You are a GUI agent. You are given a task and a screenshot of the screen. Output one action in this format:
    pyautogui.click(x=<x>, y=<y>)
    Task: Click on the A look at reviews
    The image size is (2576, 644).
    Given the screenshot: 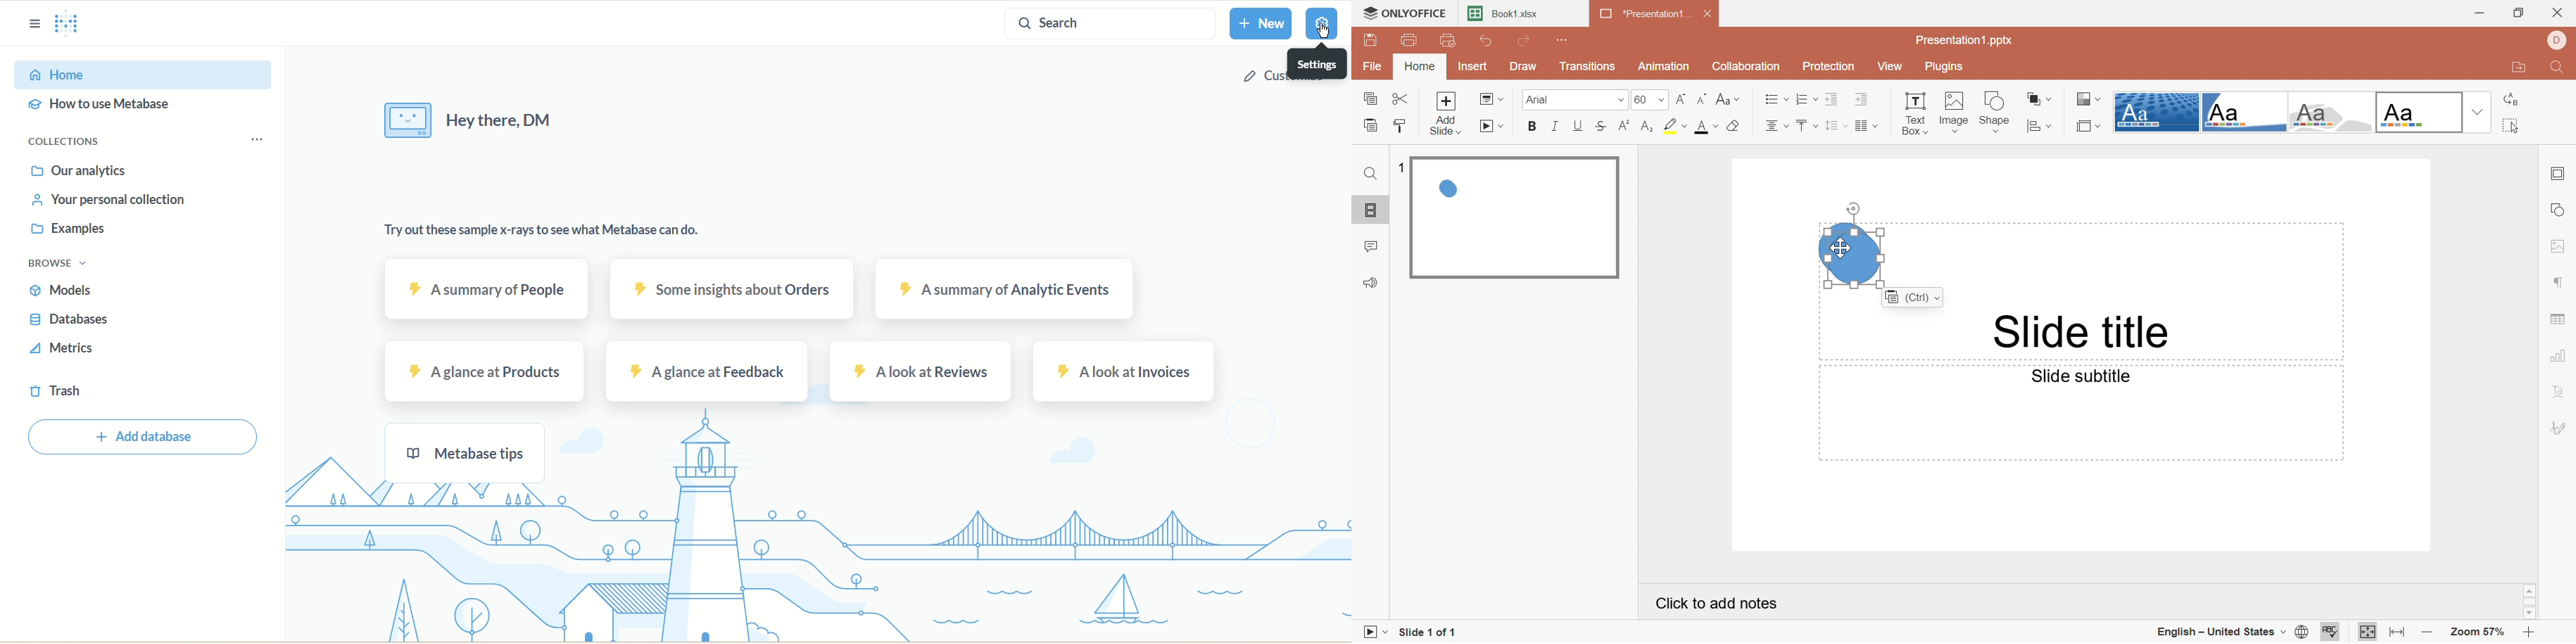 What is the action you would take?
    pyautogui.click(x=923, y=374)
    